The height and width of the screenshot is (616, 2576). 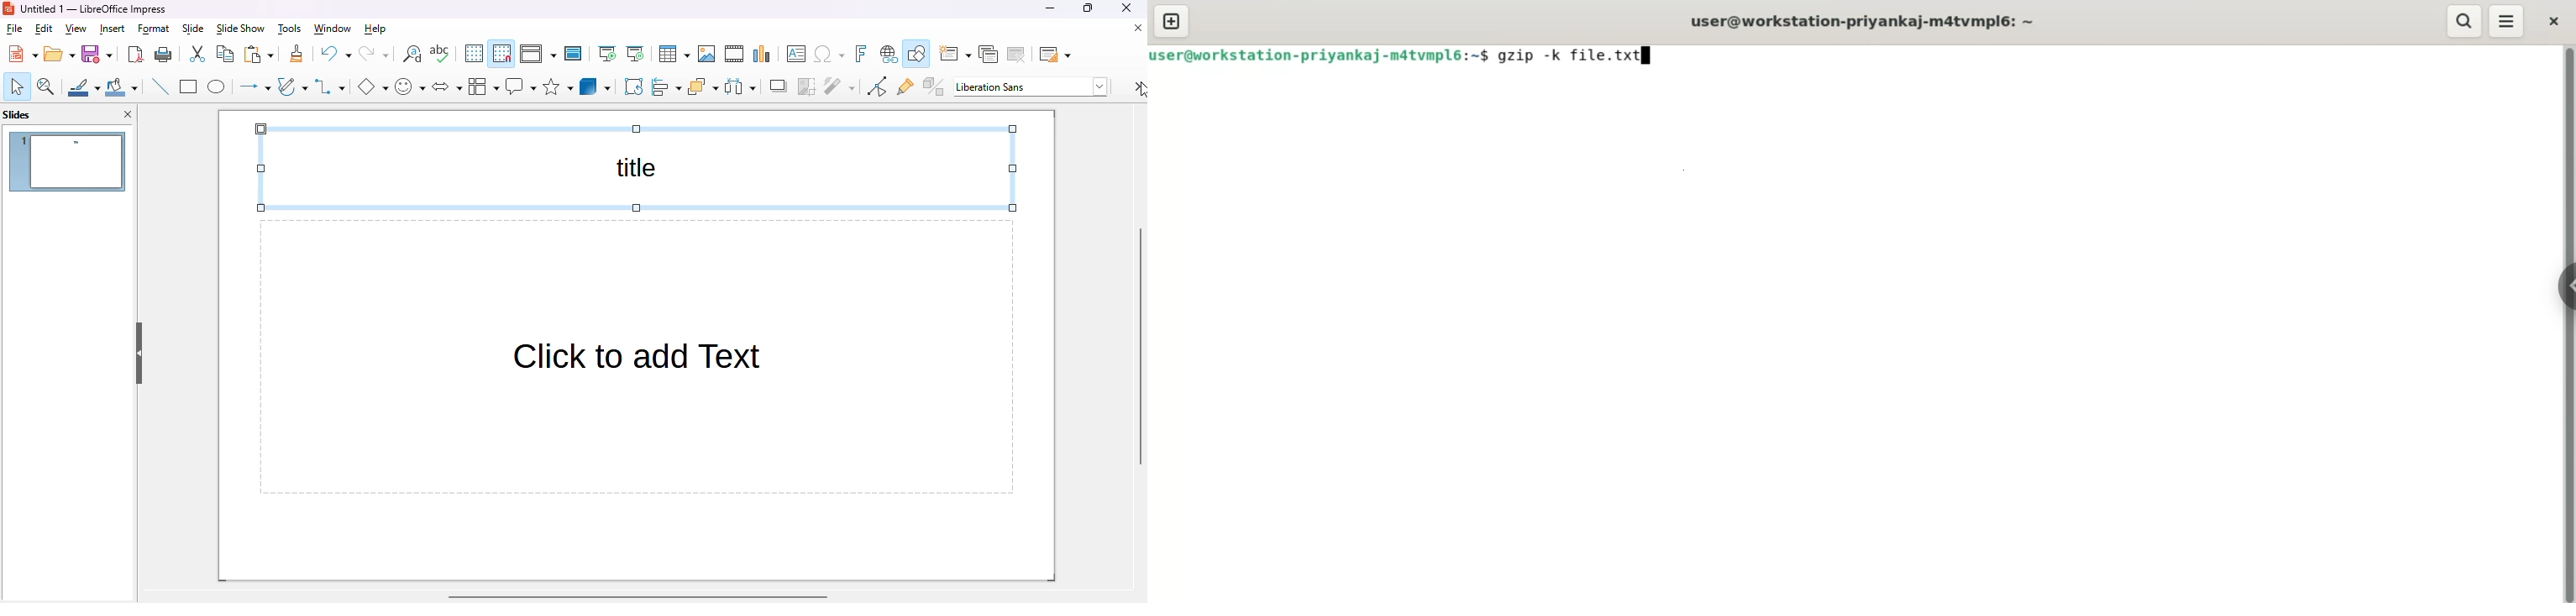 I want to click on window, so click(x=333, y=29).